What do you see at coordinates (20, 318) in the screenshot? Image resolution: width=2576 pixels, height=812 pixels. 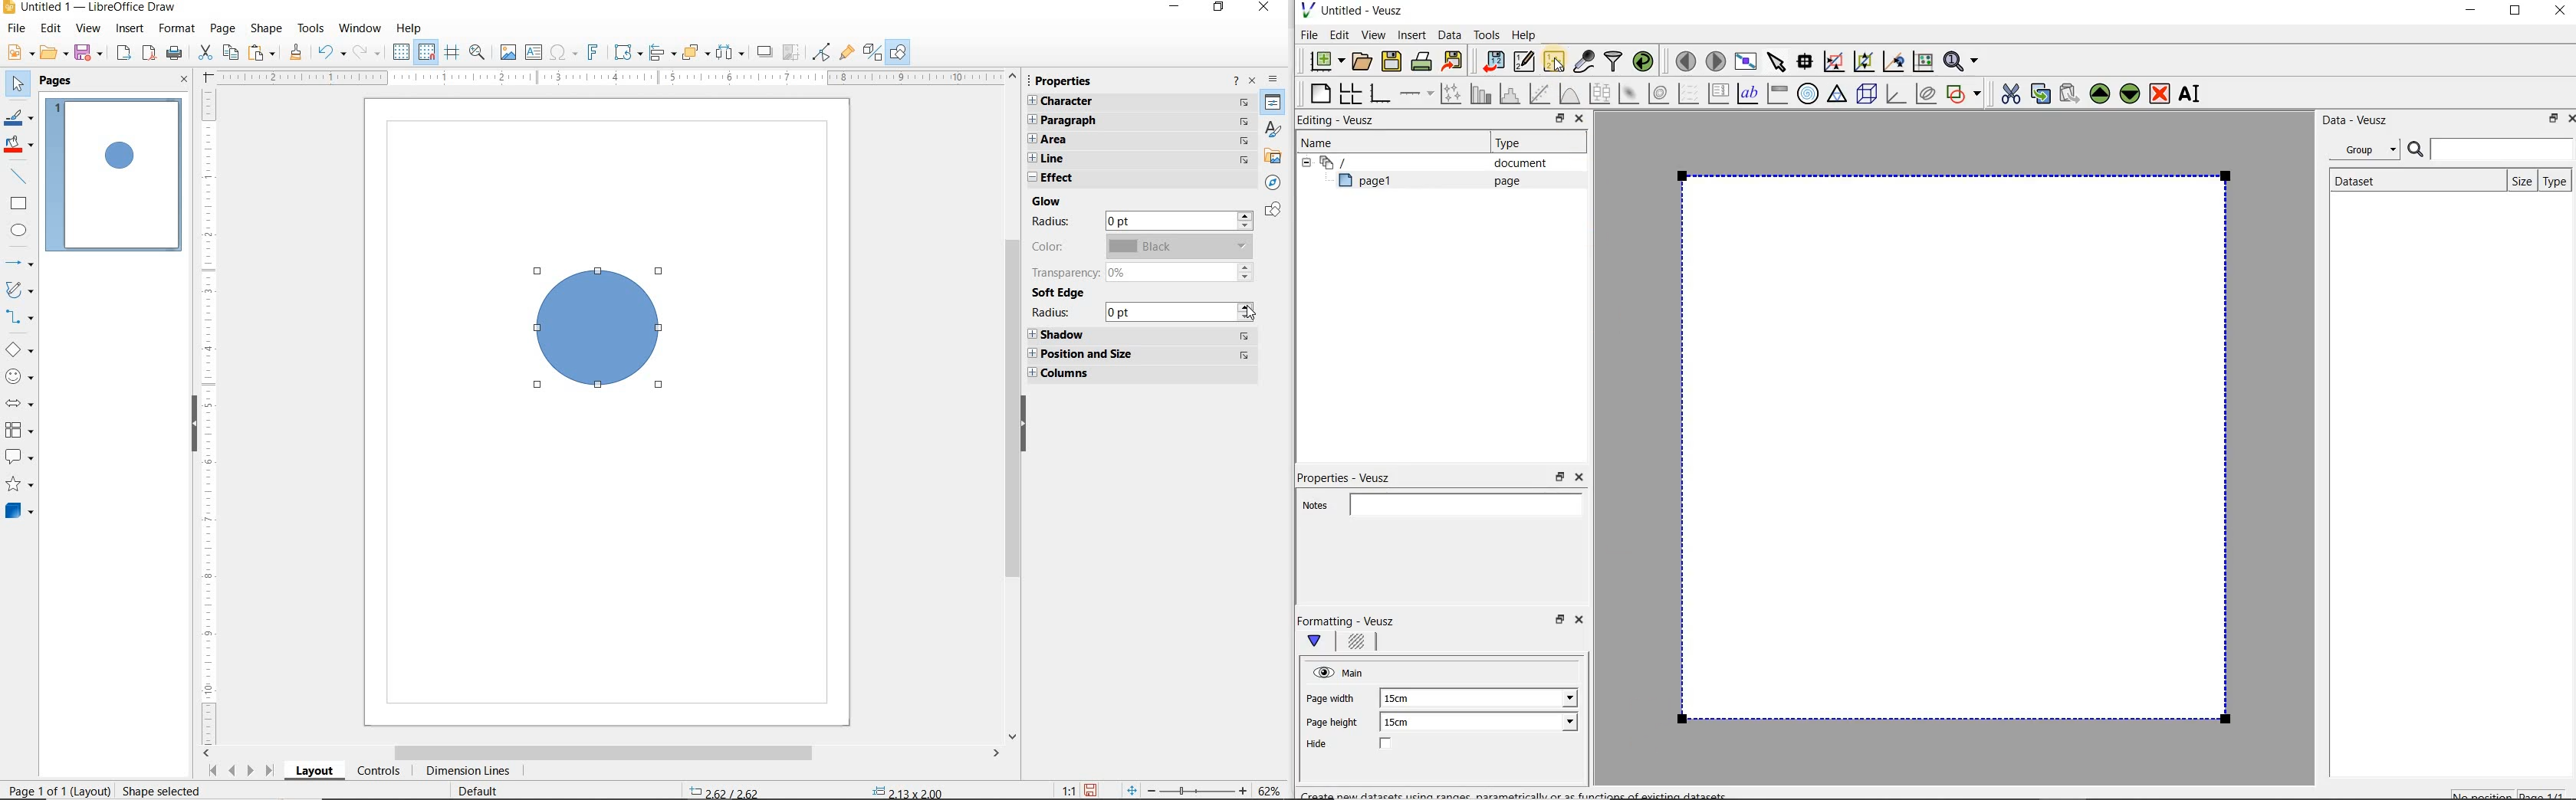 I see `CONNECTORS` at bounding box center [20, 318].